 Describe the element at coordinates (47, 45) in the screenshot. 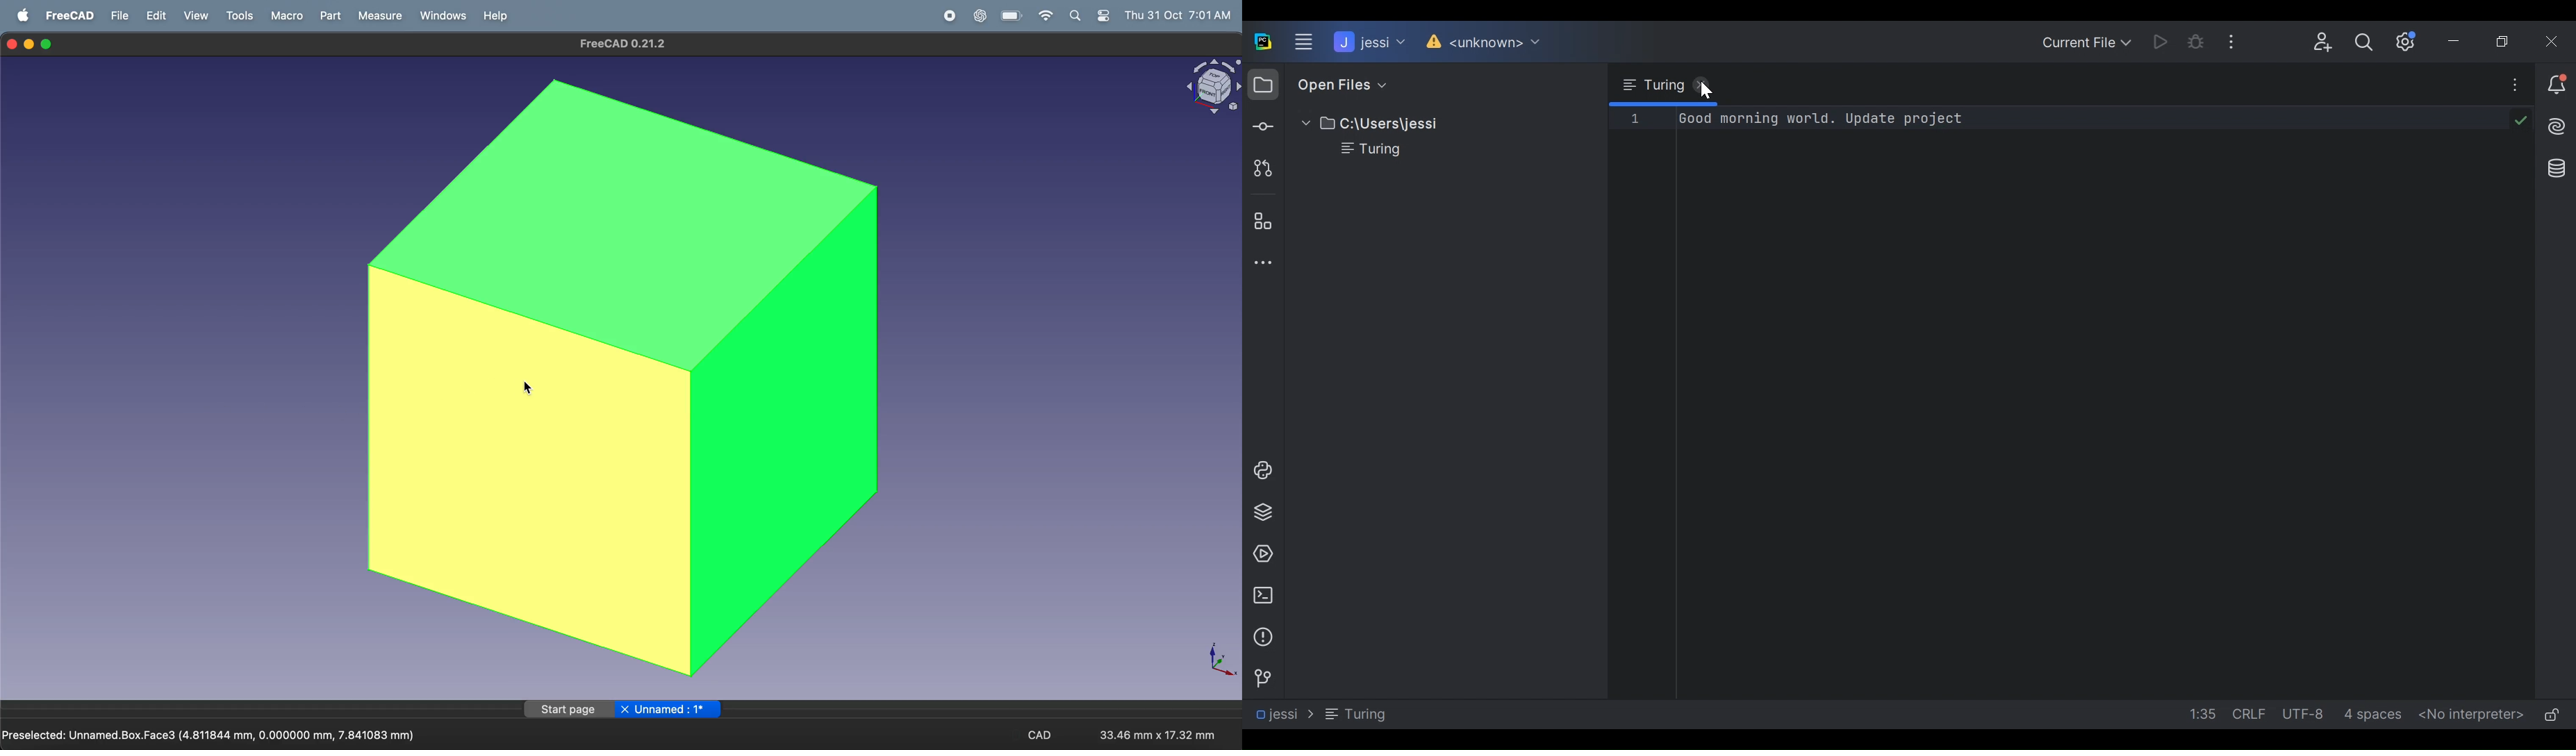

I see `maximize` at that location.